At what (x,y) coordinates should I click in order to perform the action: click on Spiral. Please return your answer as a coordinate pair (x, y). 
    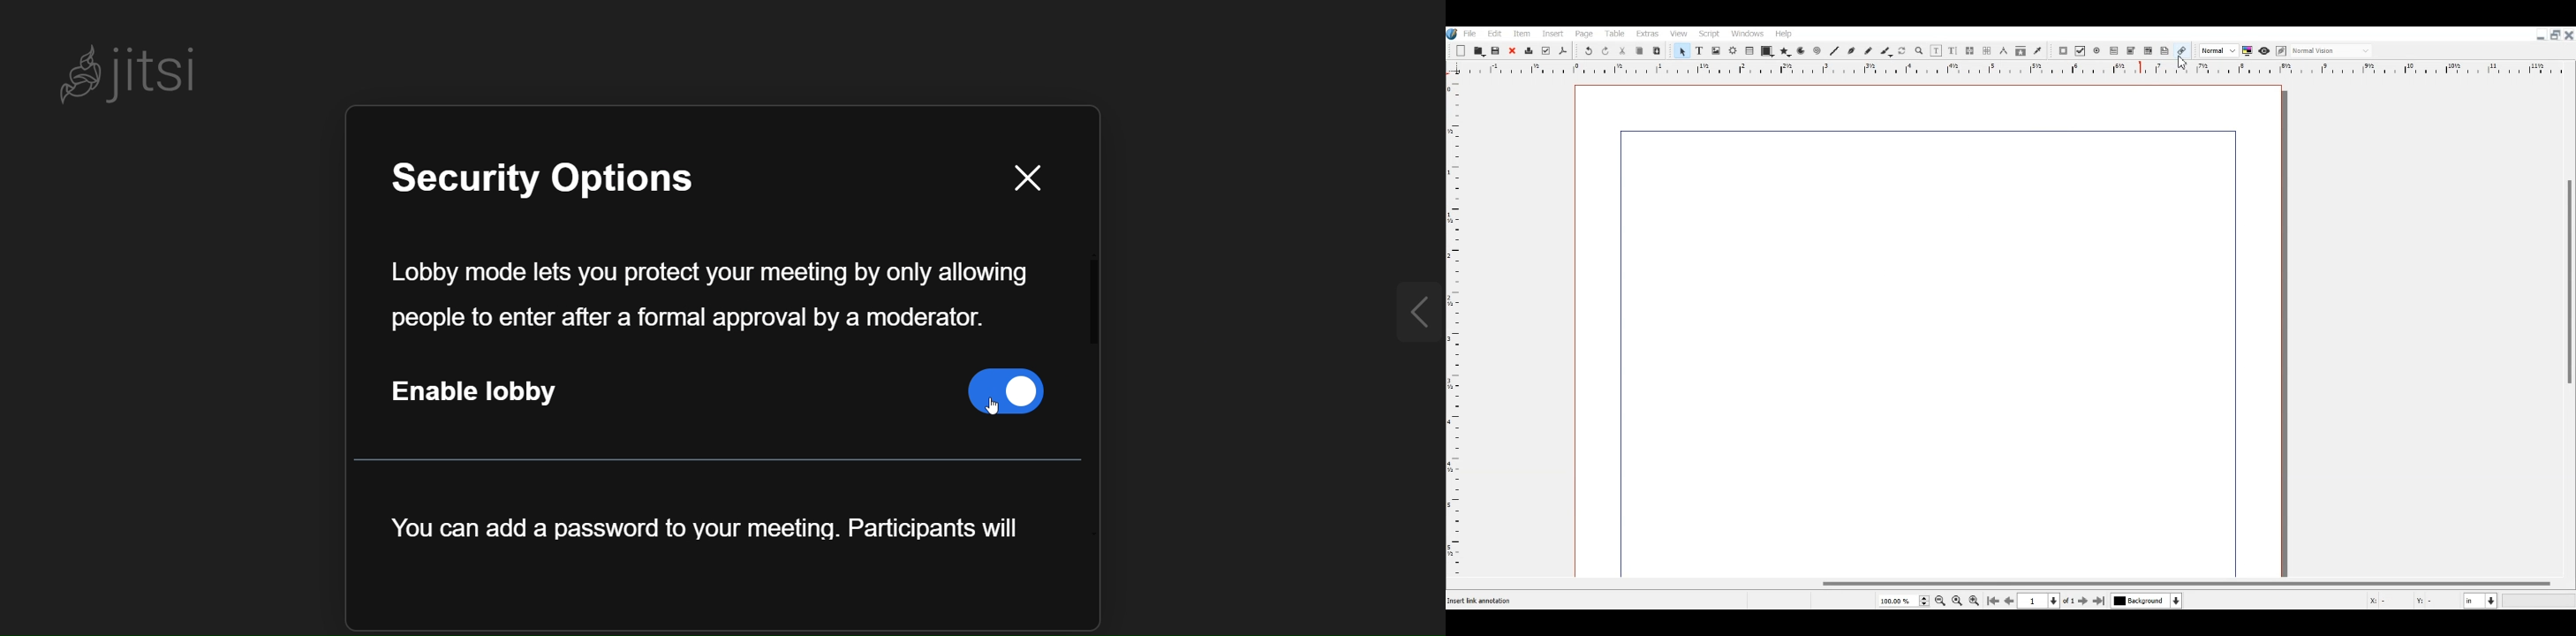
    Looking at the image, I should click on (1817, 51).